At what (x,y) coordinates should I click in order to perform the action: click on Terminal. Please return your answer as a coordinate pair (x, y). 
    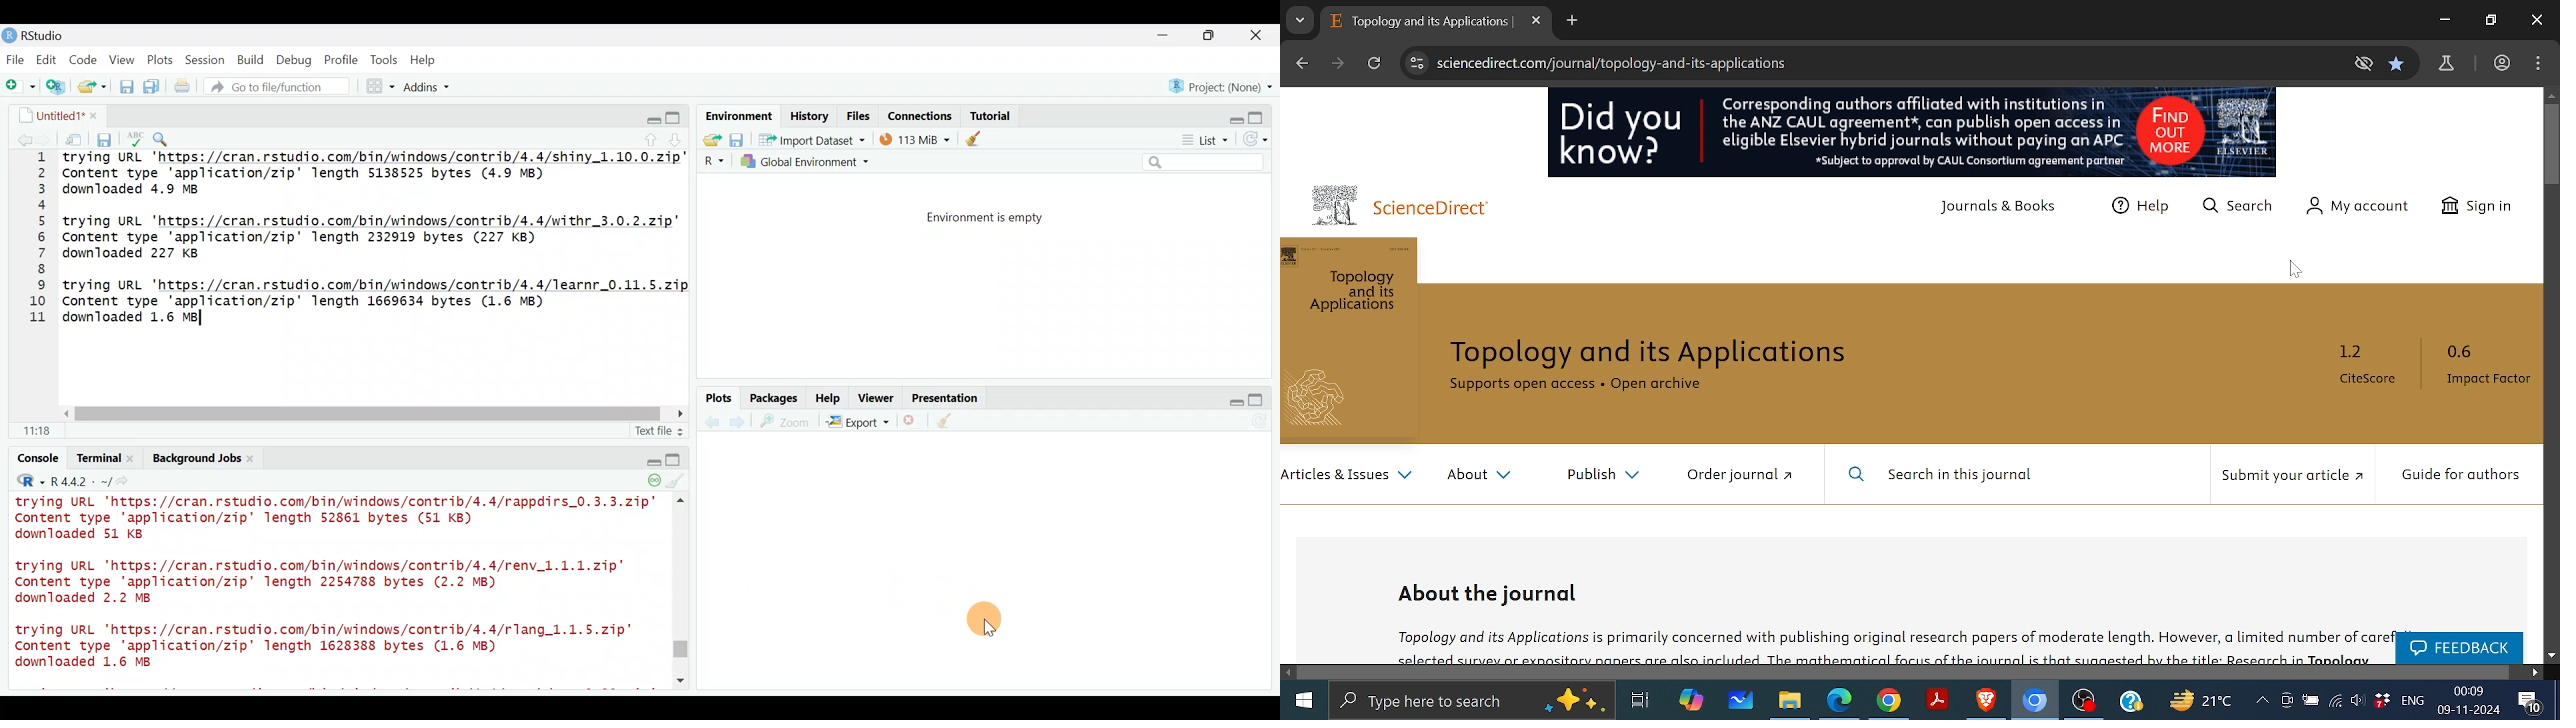
    Looking at the image, I should click on (93, 459).